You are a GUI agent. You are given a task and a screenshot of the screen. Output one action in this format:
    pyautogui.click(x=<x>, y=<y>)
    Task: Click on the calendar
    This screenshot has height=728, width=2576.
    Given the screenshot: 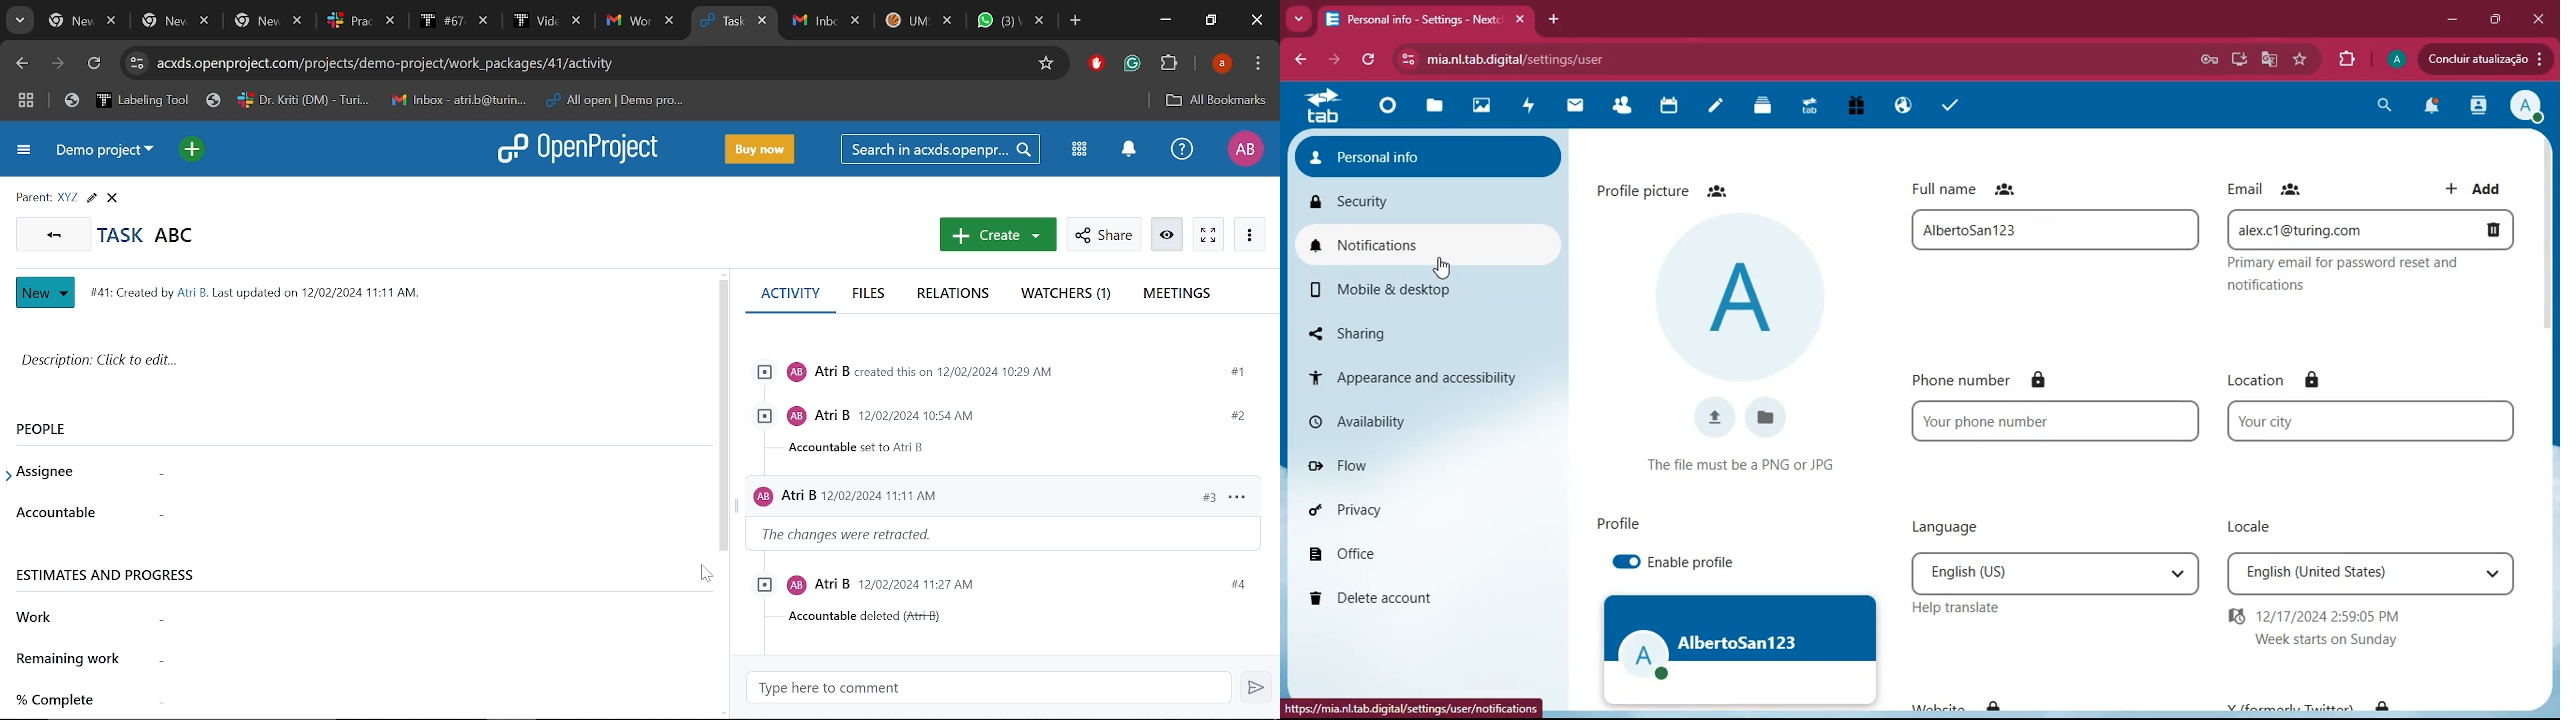 What is the action you would take?
    pyautogui.click(x=1668, y=107)
    